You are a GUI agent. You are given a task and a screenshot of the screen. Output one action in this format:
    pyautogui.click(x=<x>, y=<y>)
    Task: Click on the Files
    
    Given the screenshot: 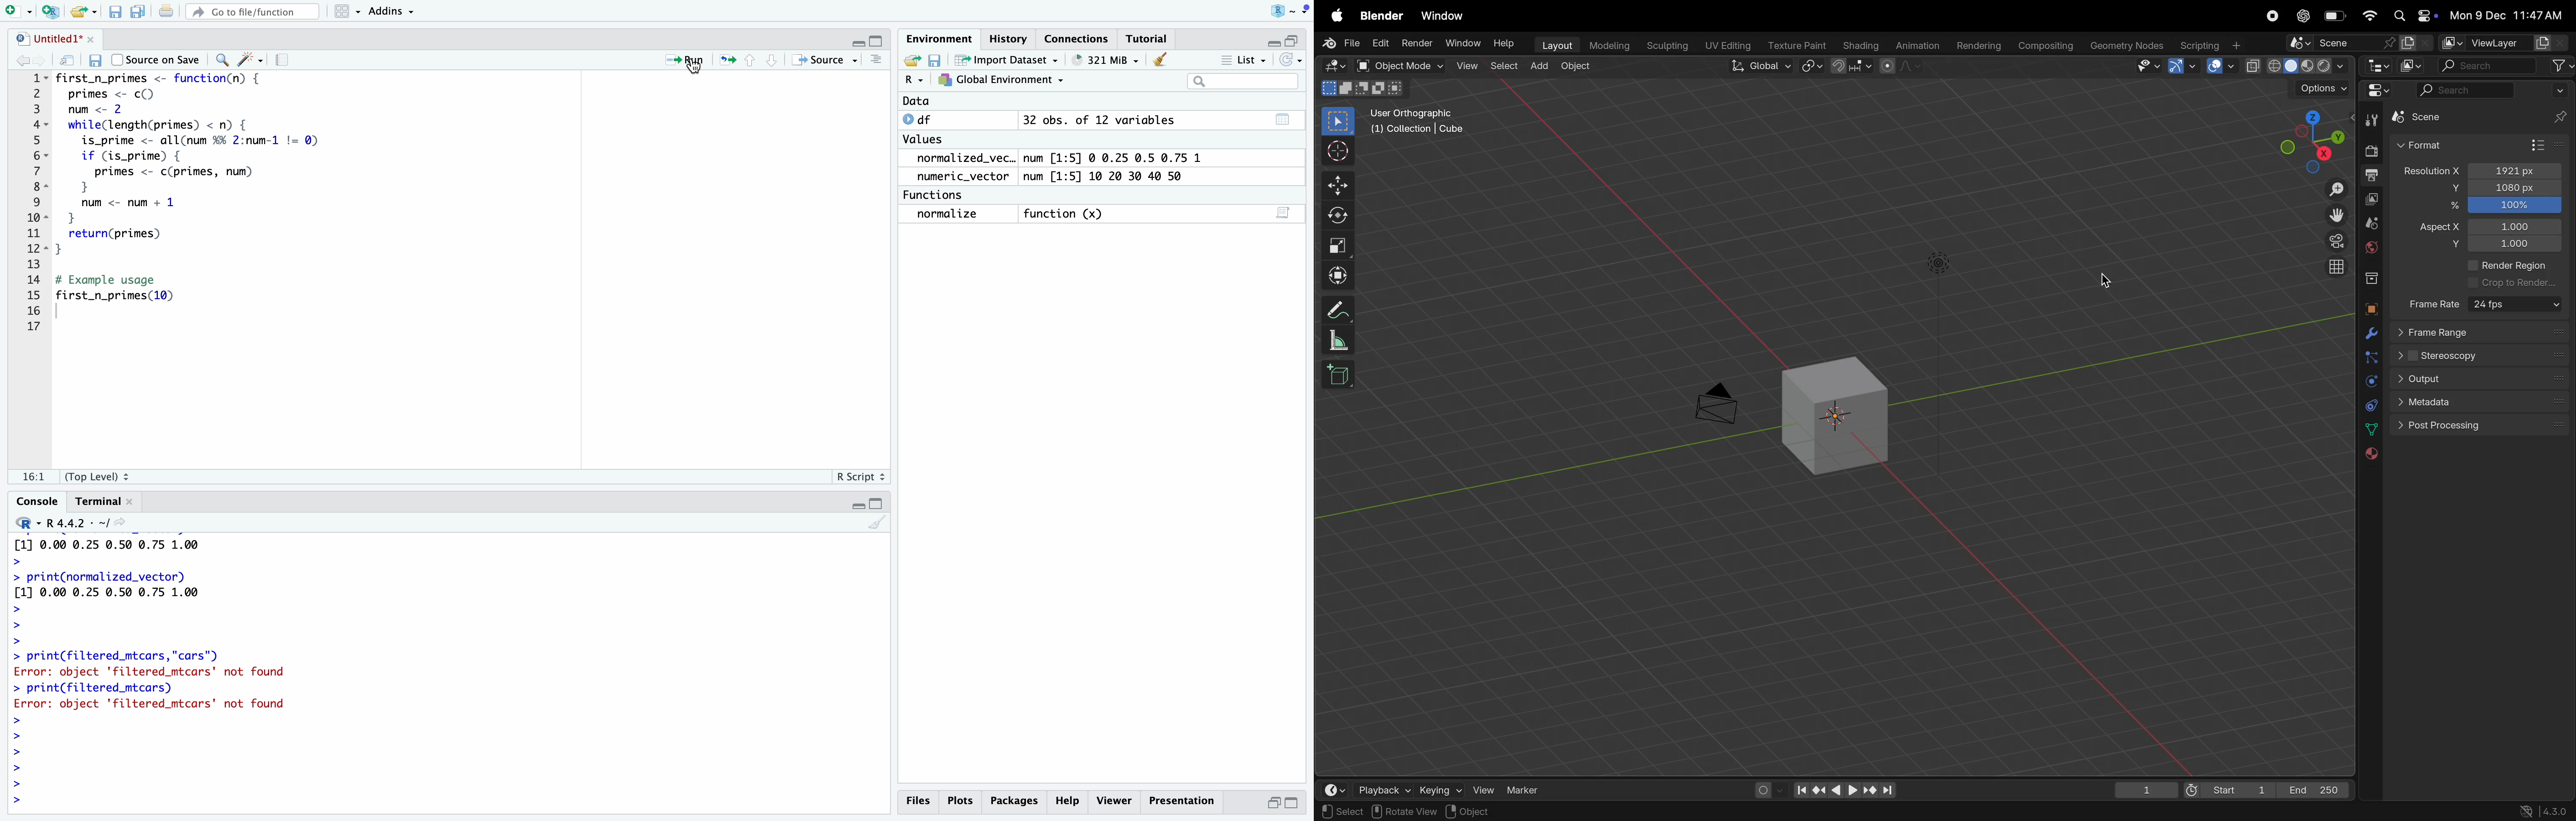 What is the action you would take?
    pyautogui.click(x=918, y=800)
    